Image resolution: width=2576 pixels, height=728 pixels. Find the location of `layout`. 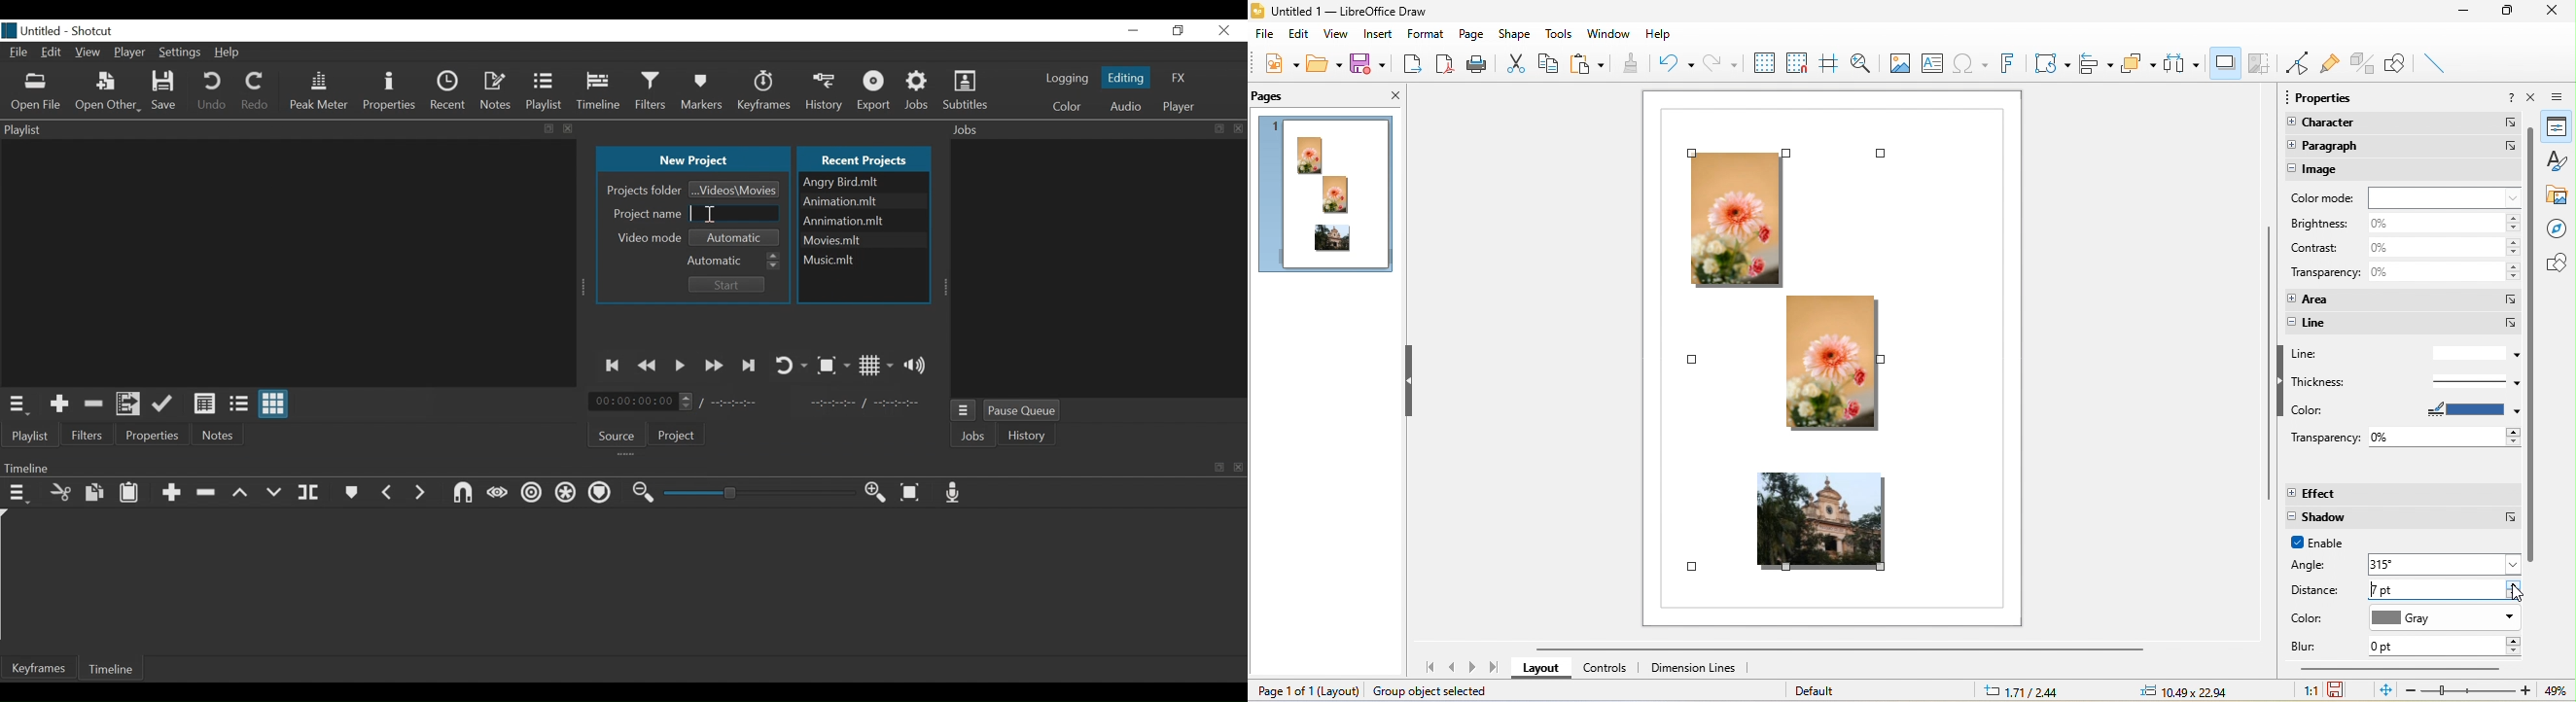

layout is located at coordinates (1544, 668).